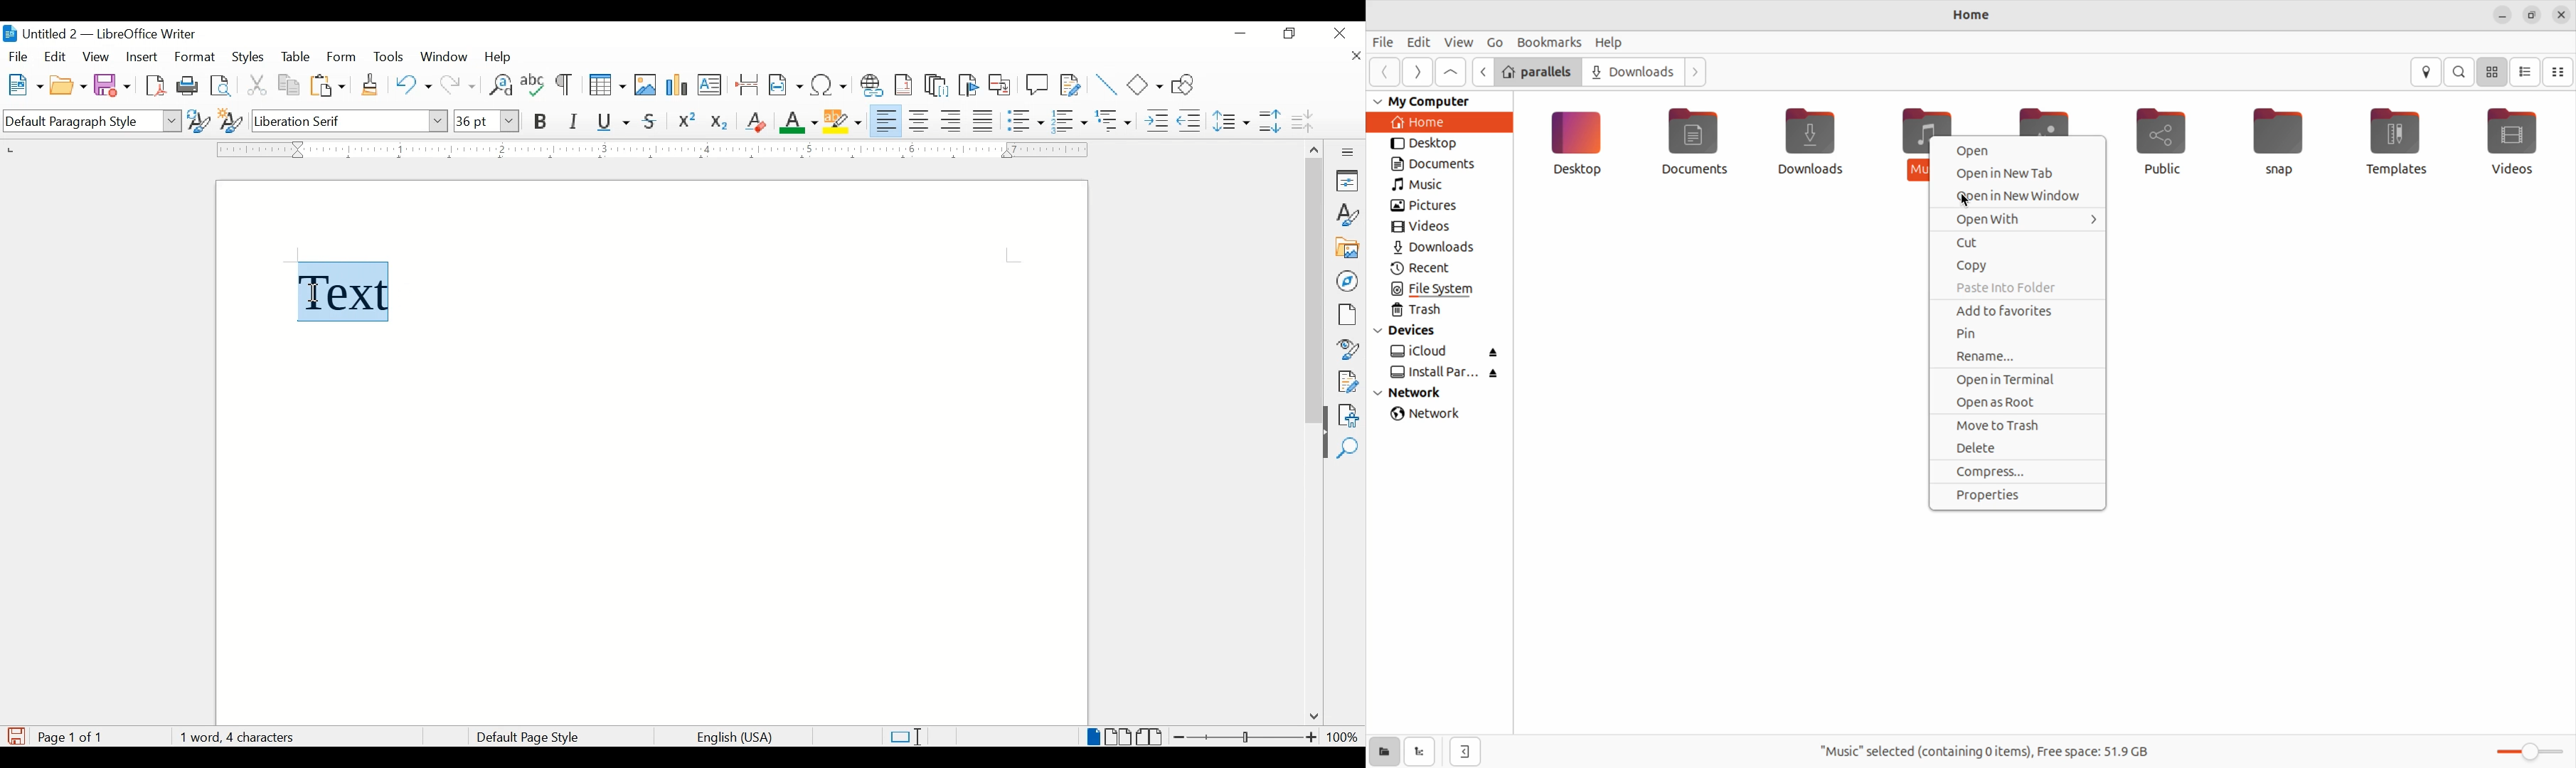 The height and width of the screenshot is (784, 2576). Describe the element at coordinates (984, 121) in the screenshot. I see `justify` at that location.